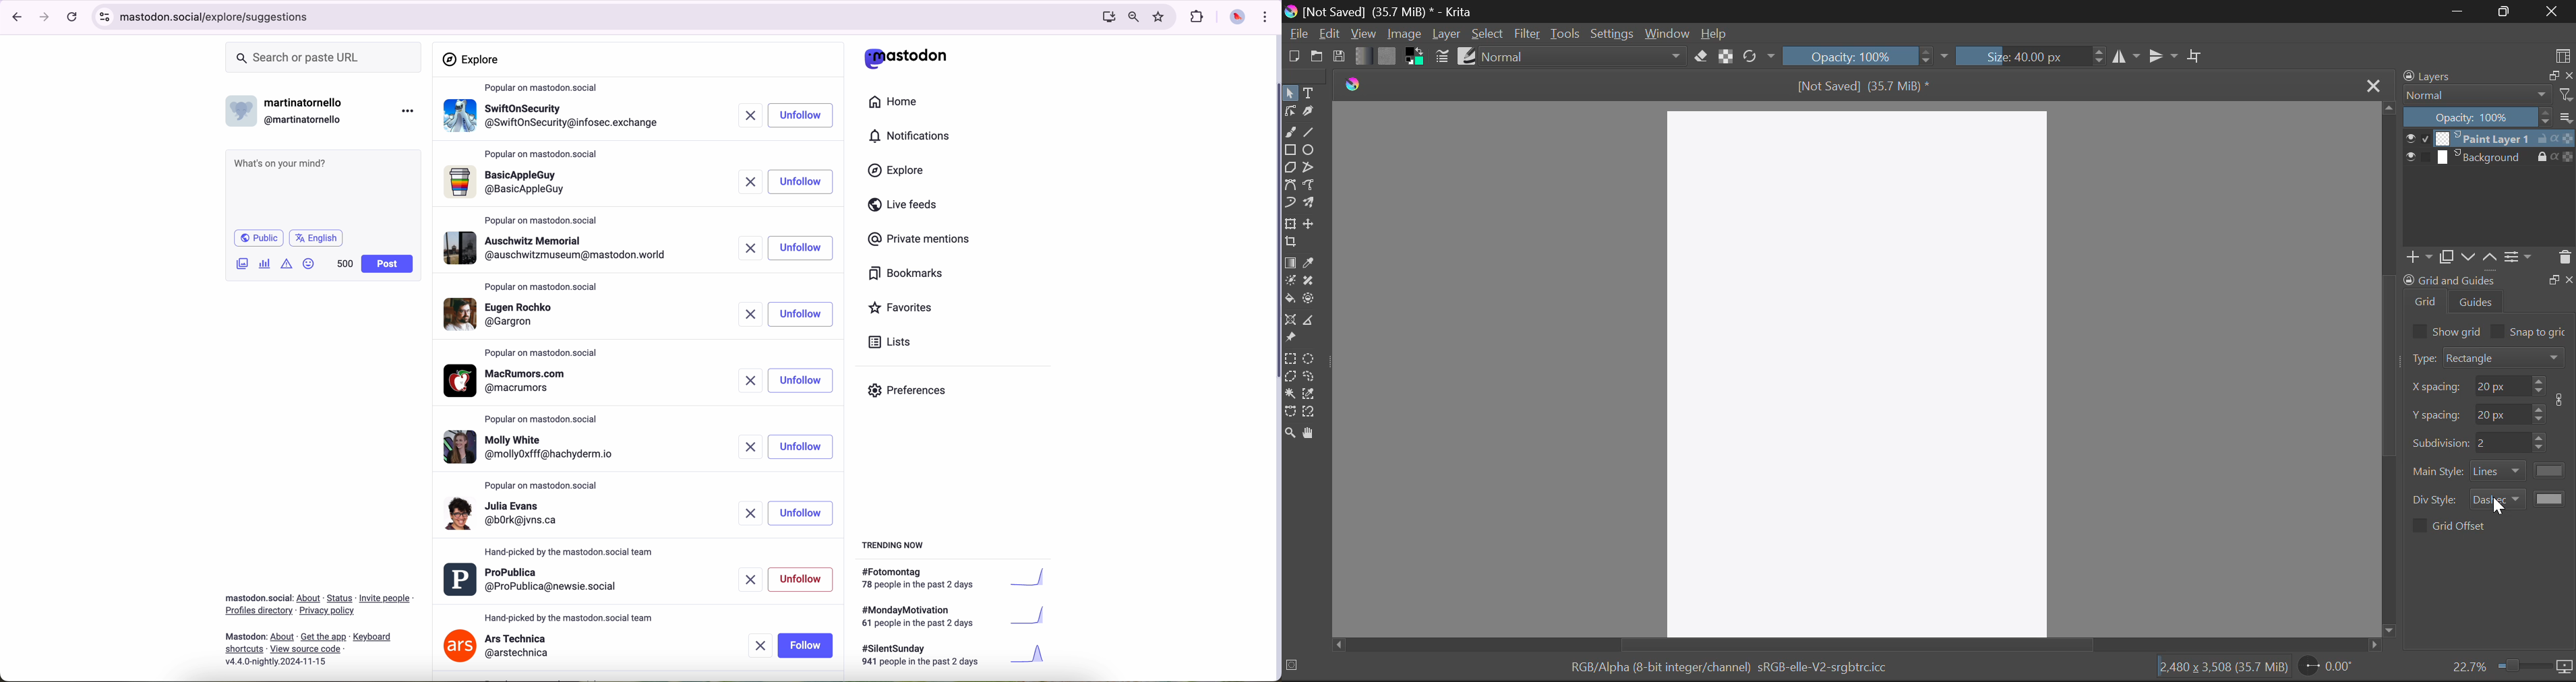 The height and width of the screenshot is (700, 2576). Describe the element at coordinates (952, 616) in the screenshot. I see `#mondaymotivation` at that location.